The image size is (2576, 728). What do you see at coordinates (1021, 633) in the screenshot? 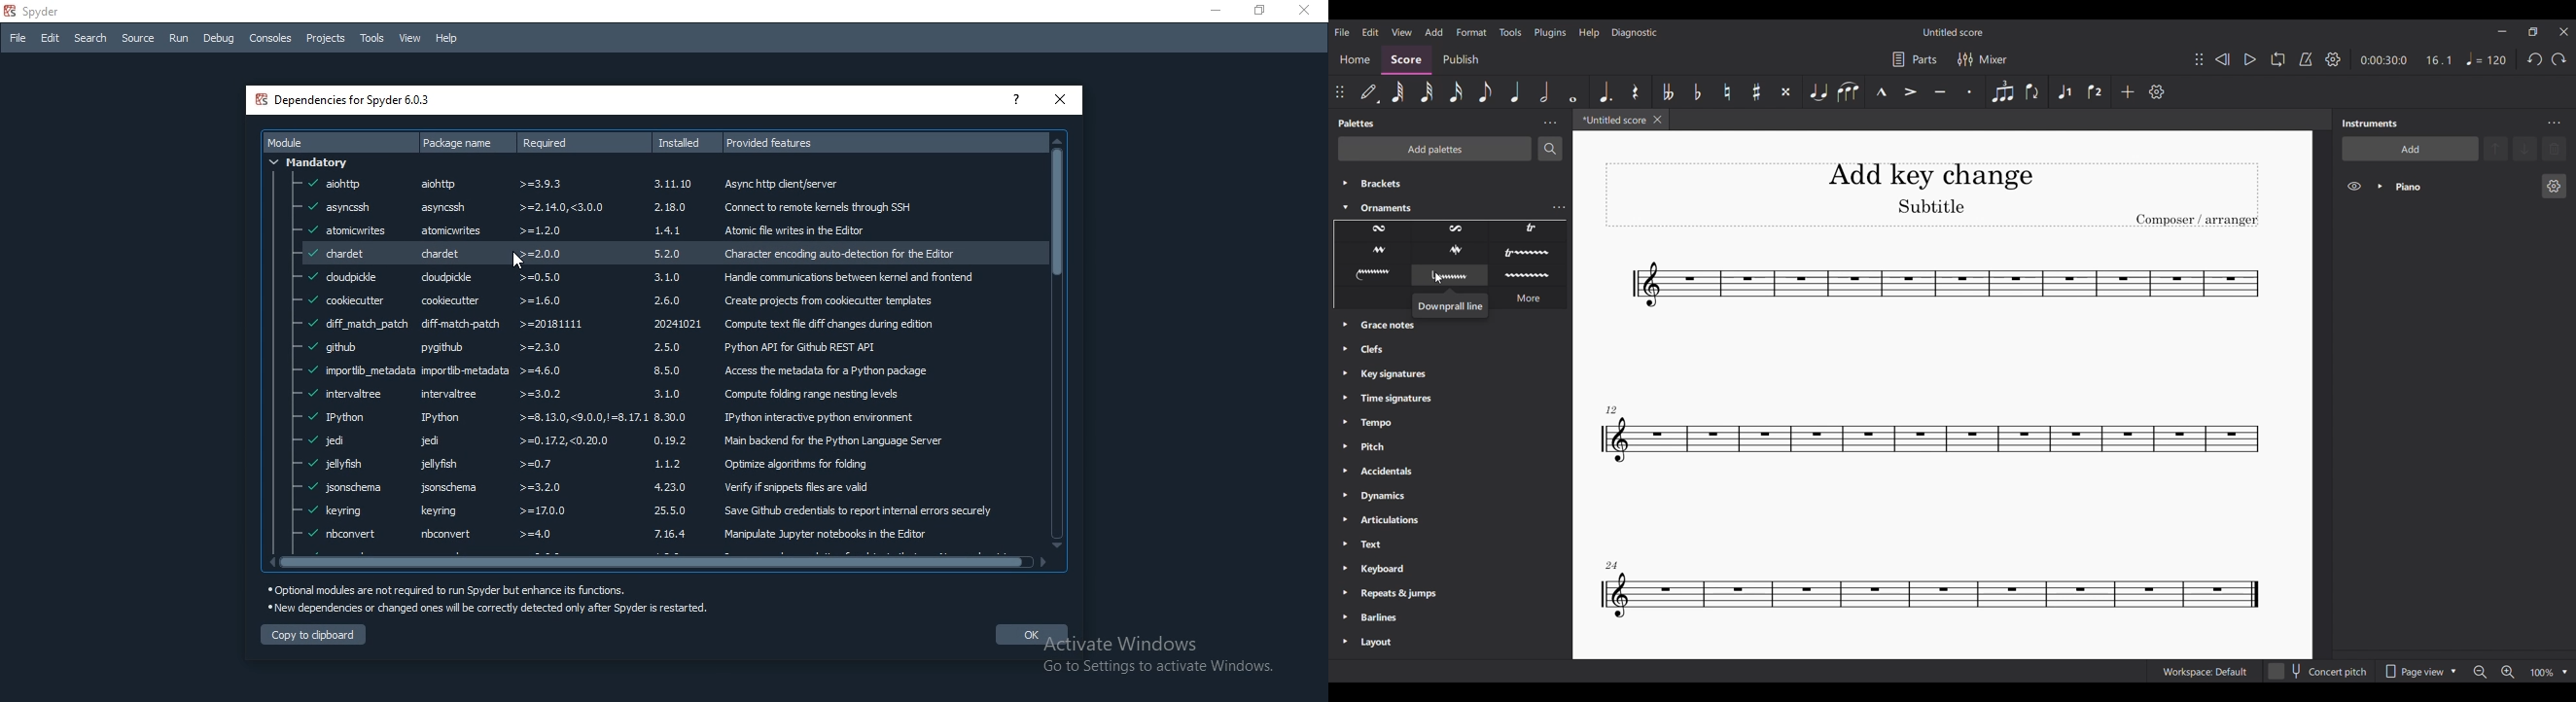
I see `ok` at bounding box center [1021, 633].